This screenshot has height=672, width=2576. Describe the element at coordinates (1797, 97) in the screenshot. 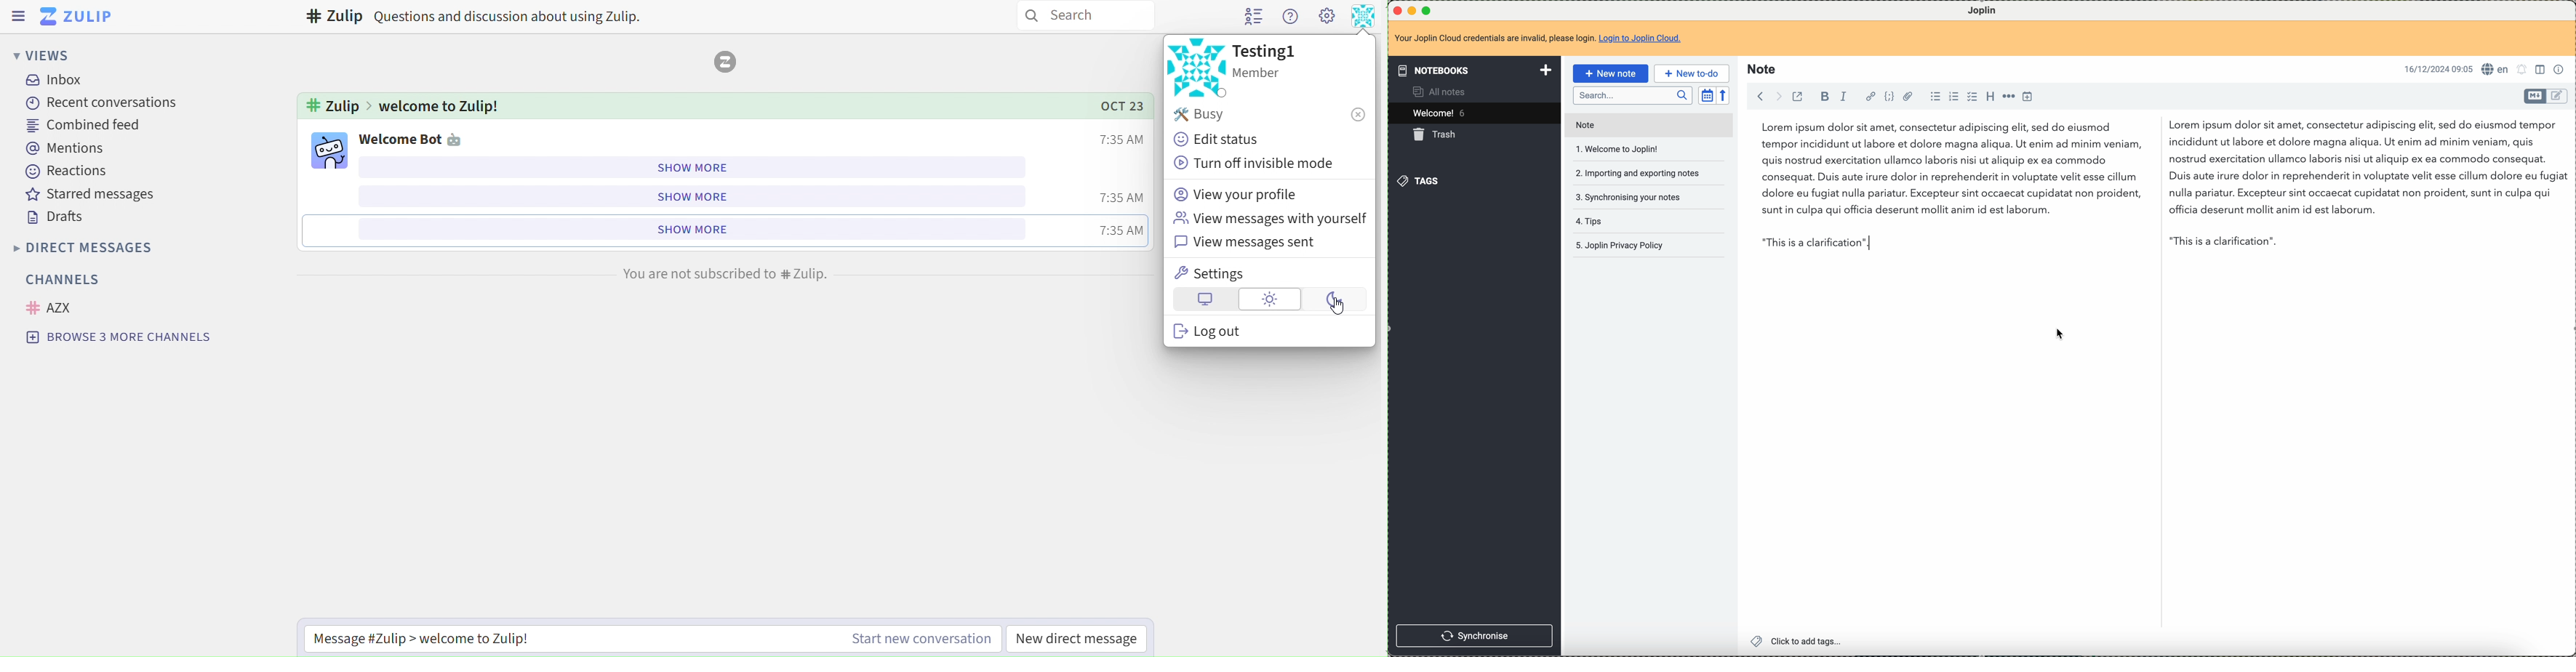

I see `toggle external editing` at that location.